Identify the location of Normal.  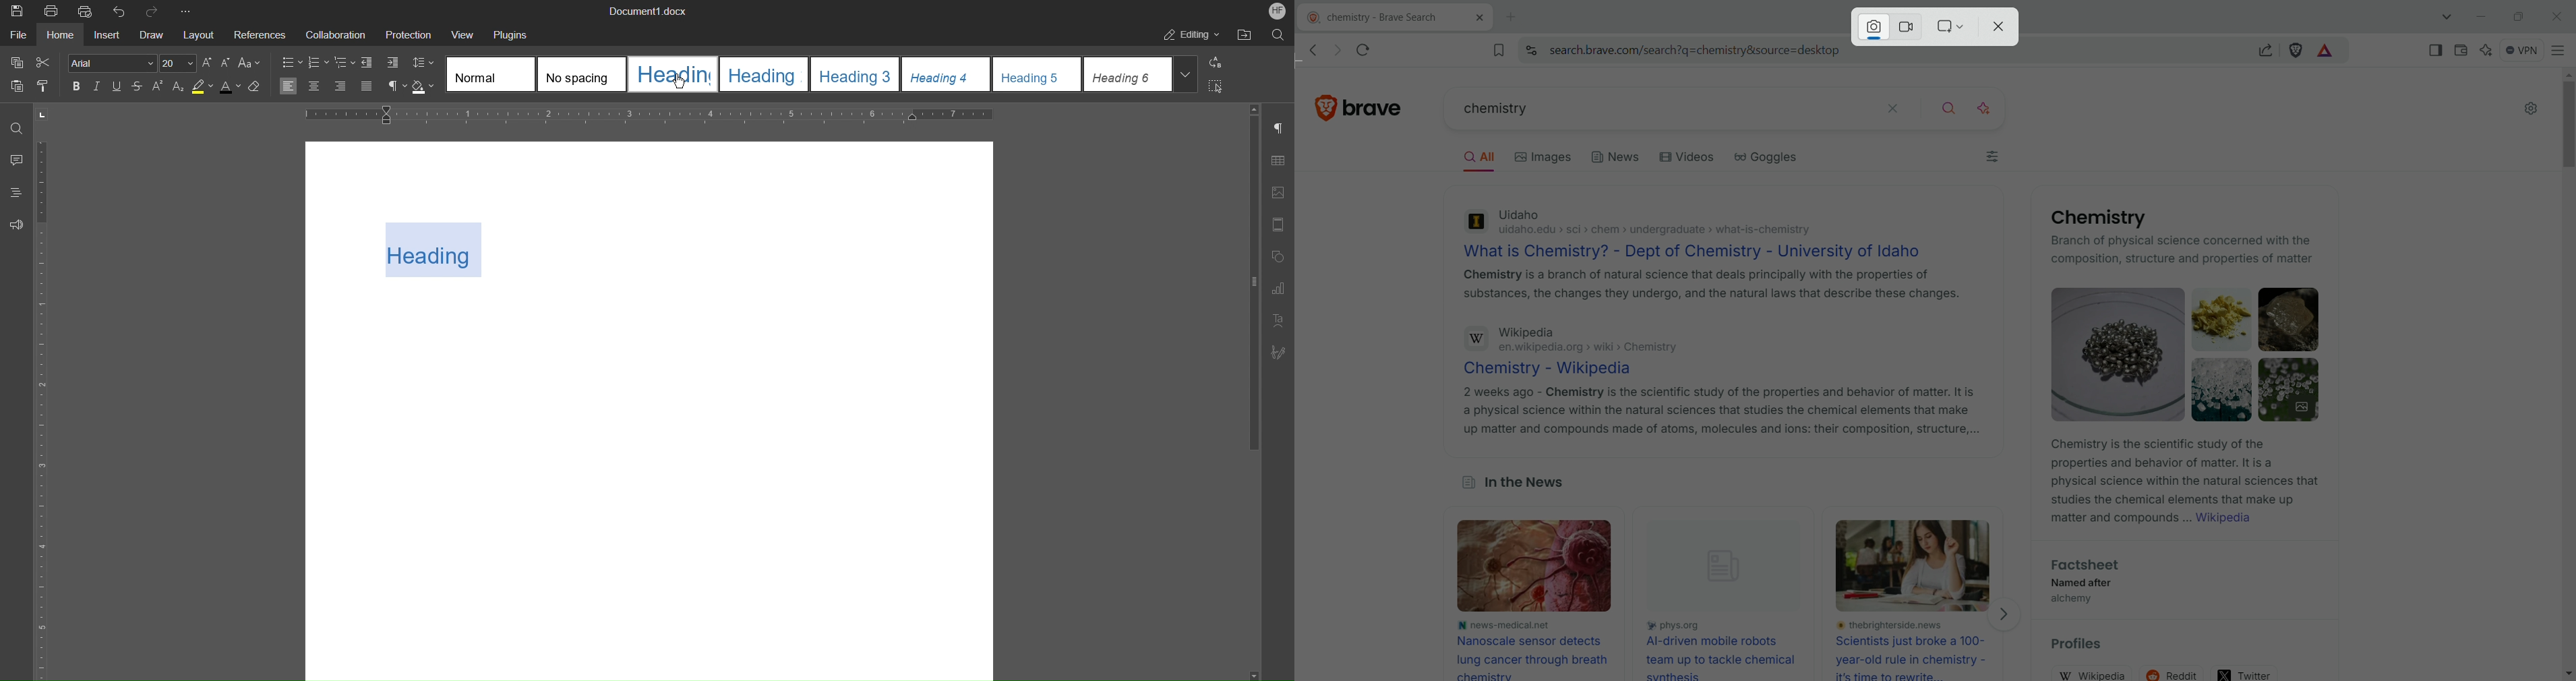
(490, 73).